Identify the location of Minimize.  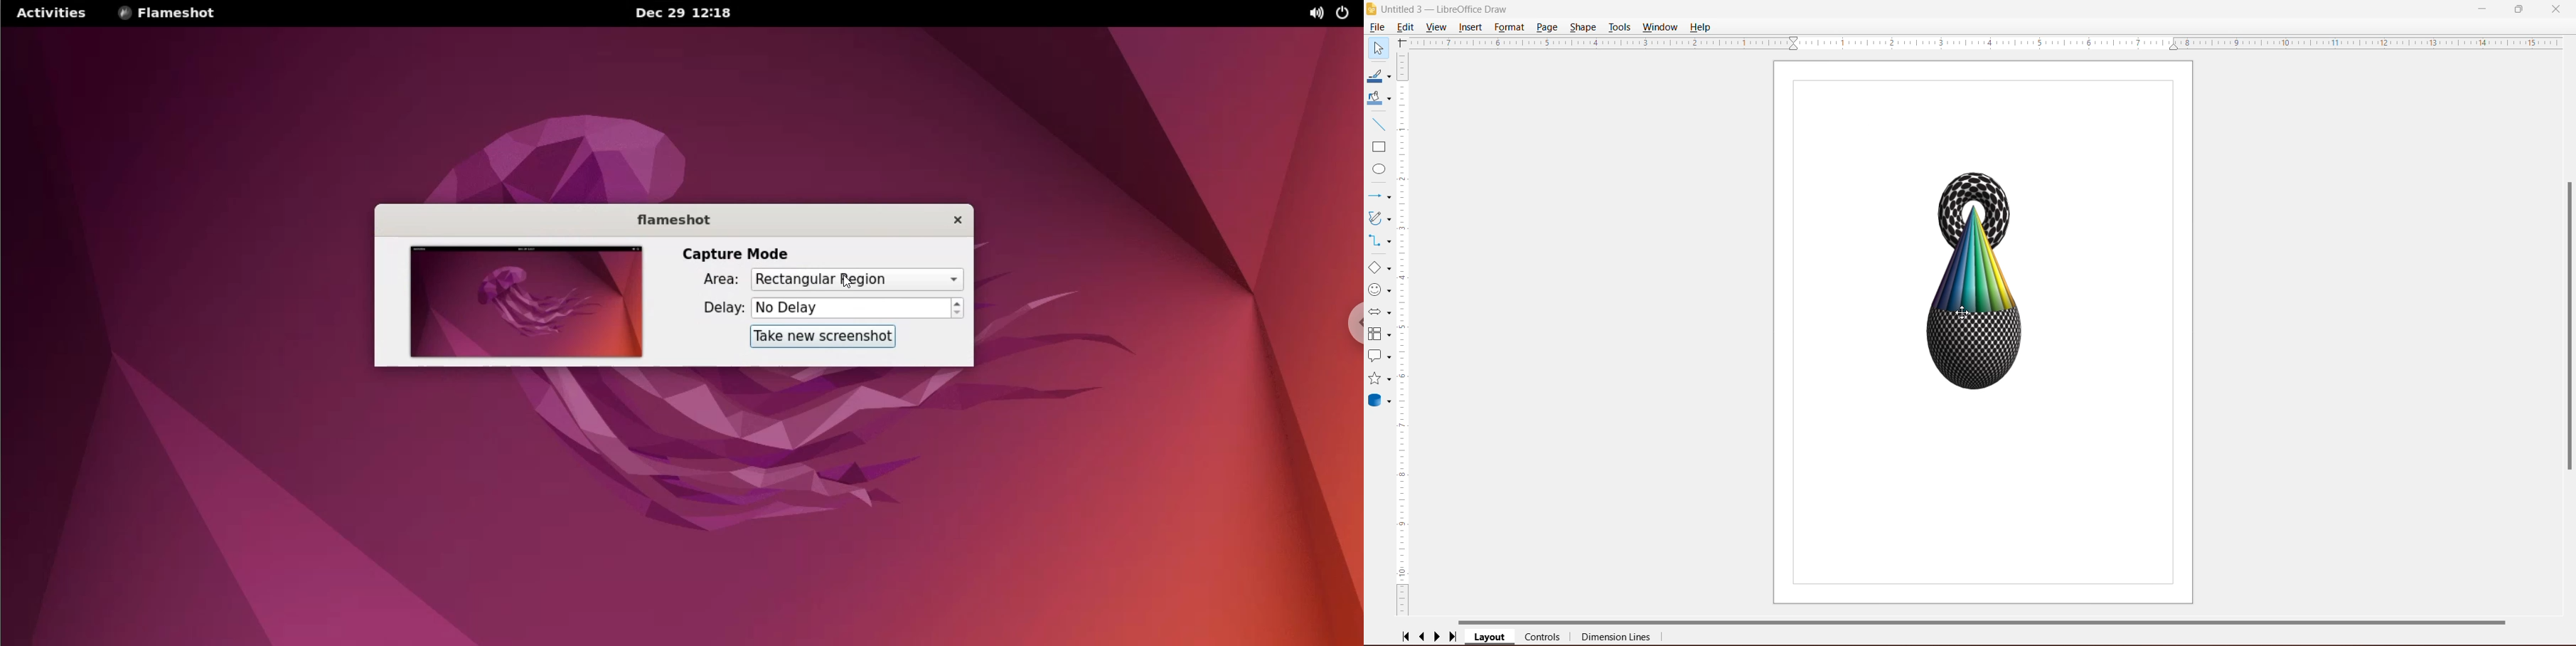
(2484, 8).